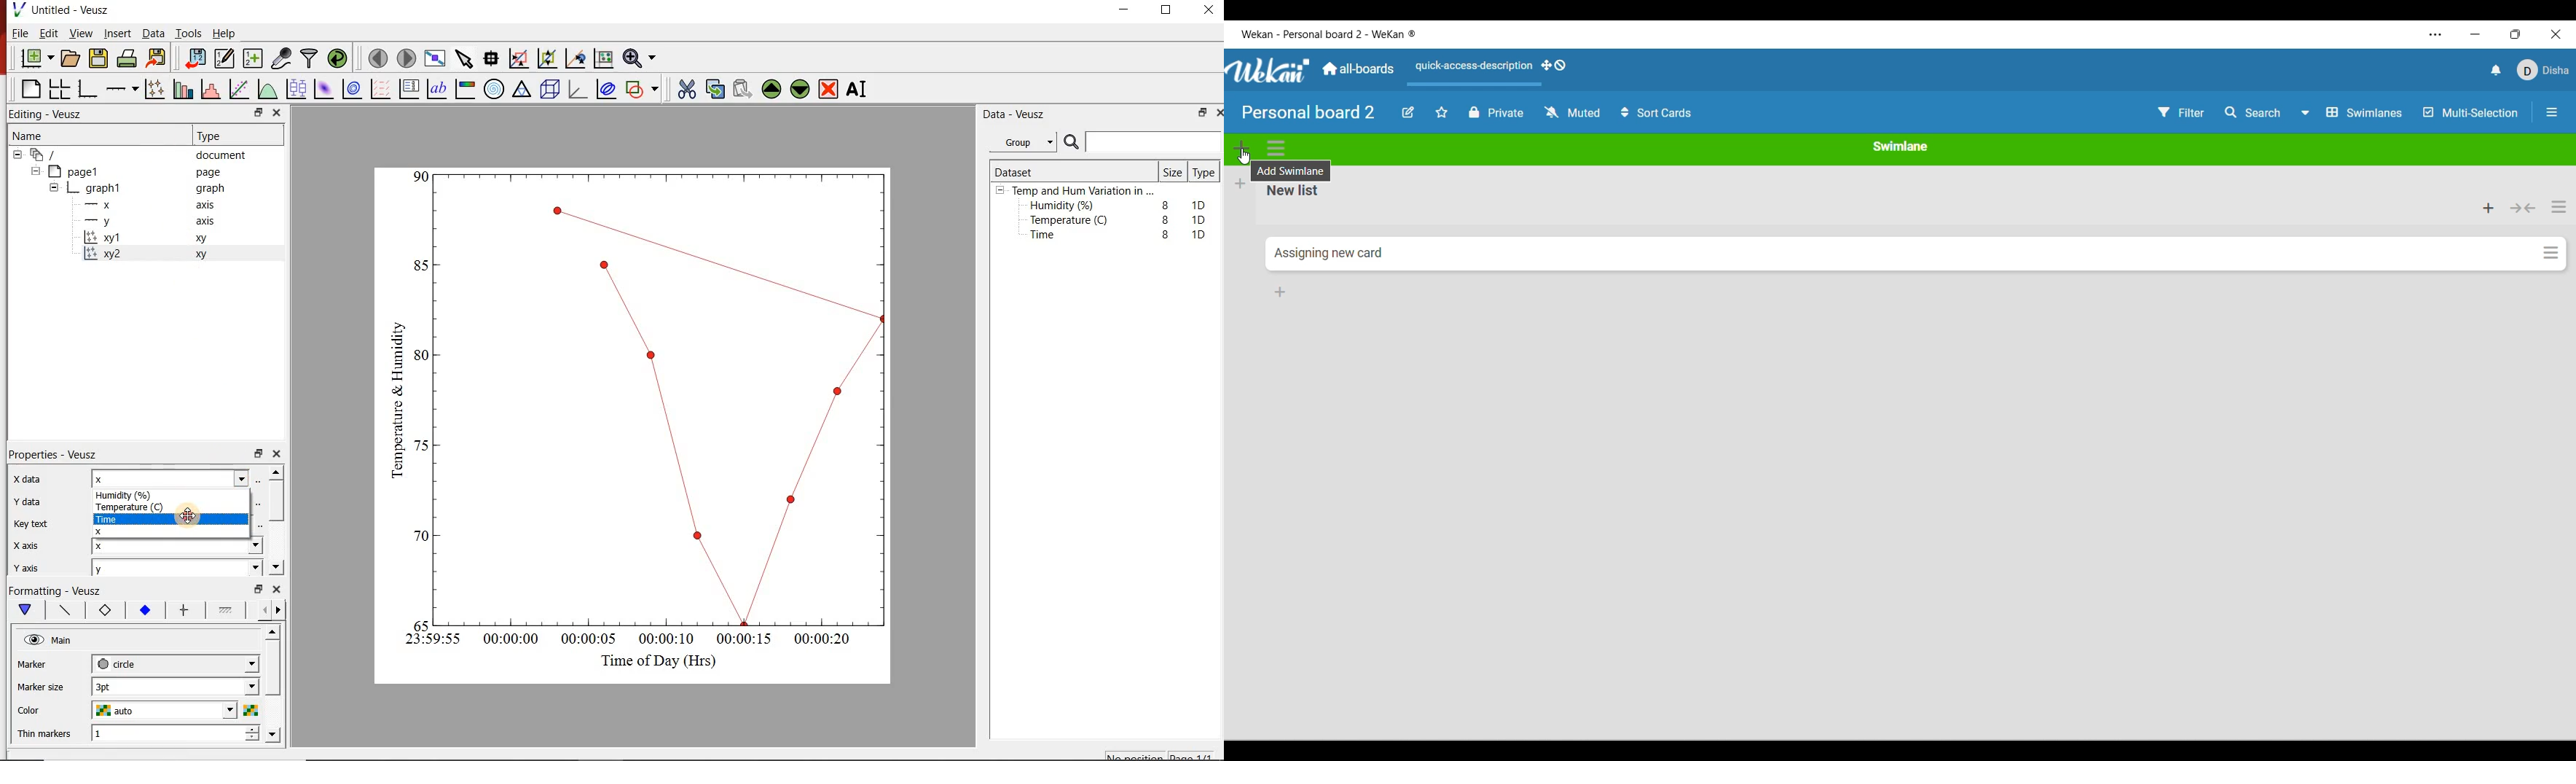 This screenshot has width=2576, height=784. What do you see at coordinates (2182, 112) in the screenshot?
I see `Filter` at bounding box center [2182, 112].